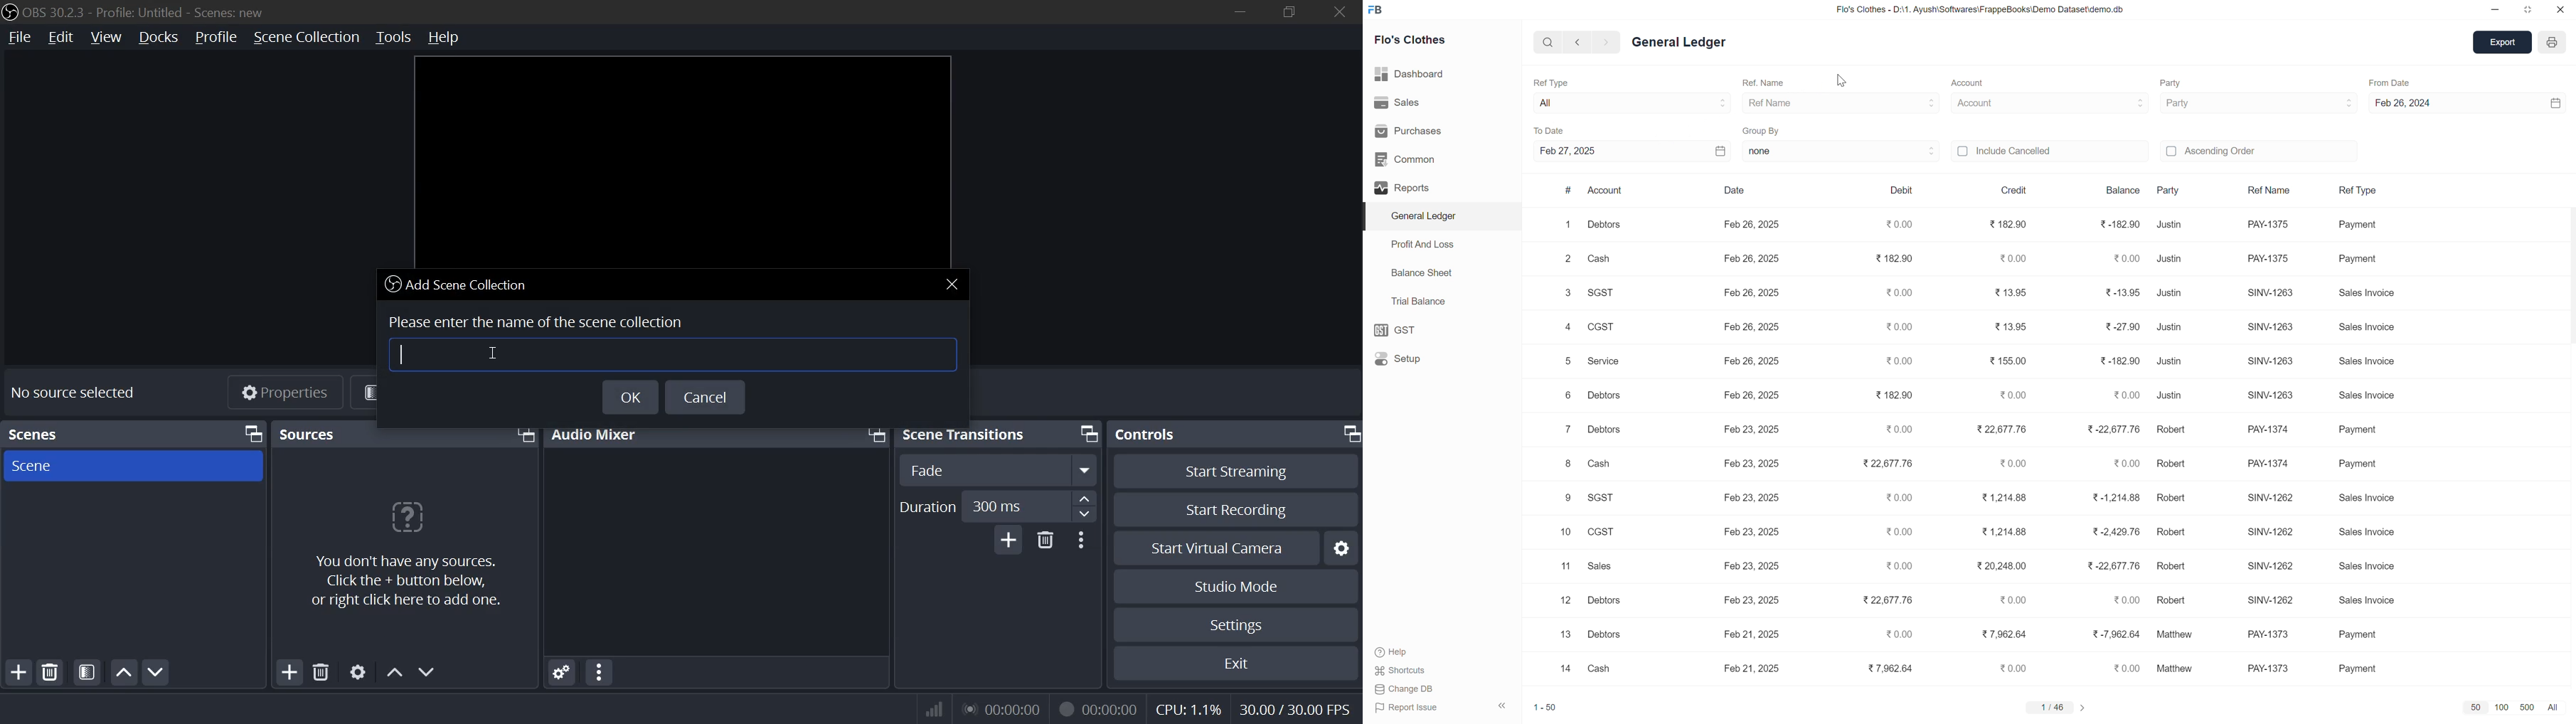 The image size is (2576, 728). Describe the element at coordinates (1082, 513) in the screenshot. I see `down` at that location.